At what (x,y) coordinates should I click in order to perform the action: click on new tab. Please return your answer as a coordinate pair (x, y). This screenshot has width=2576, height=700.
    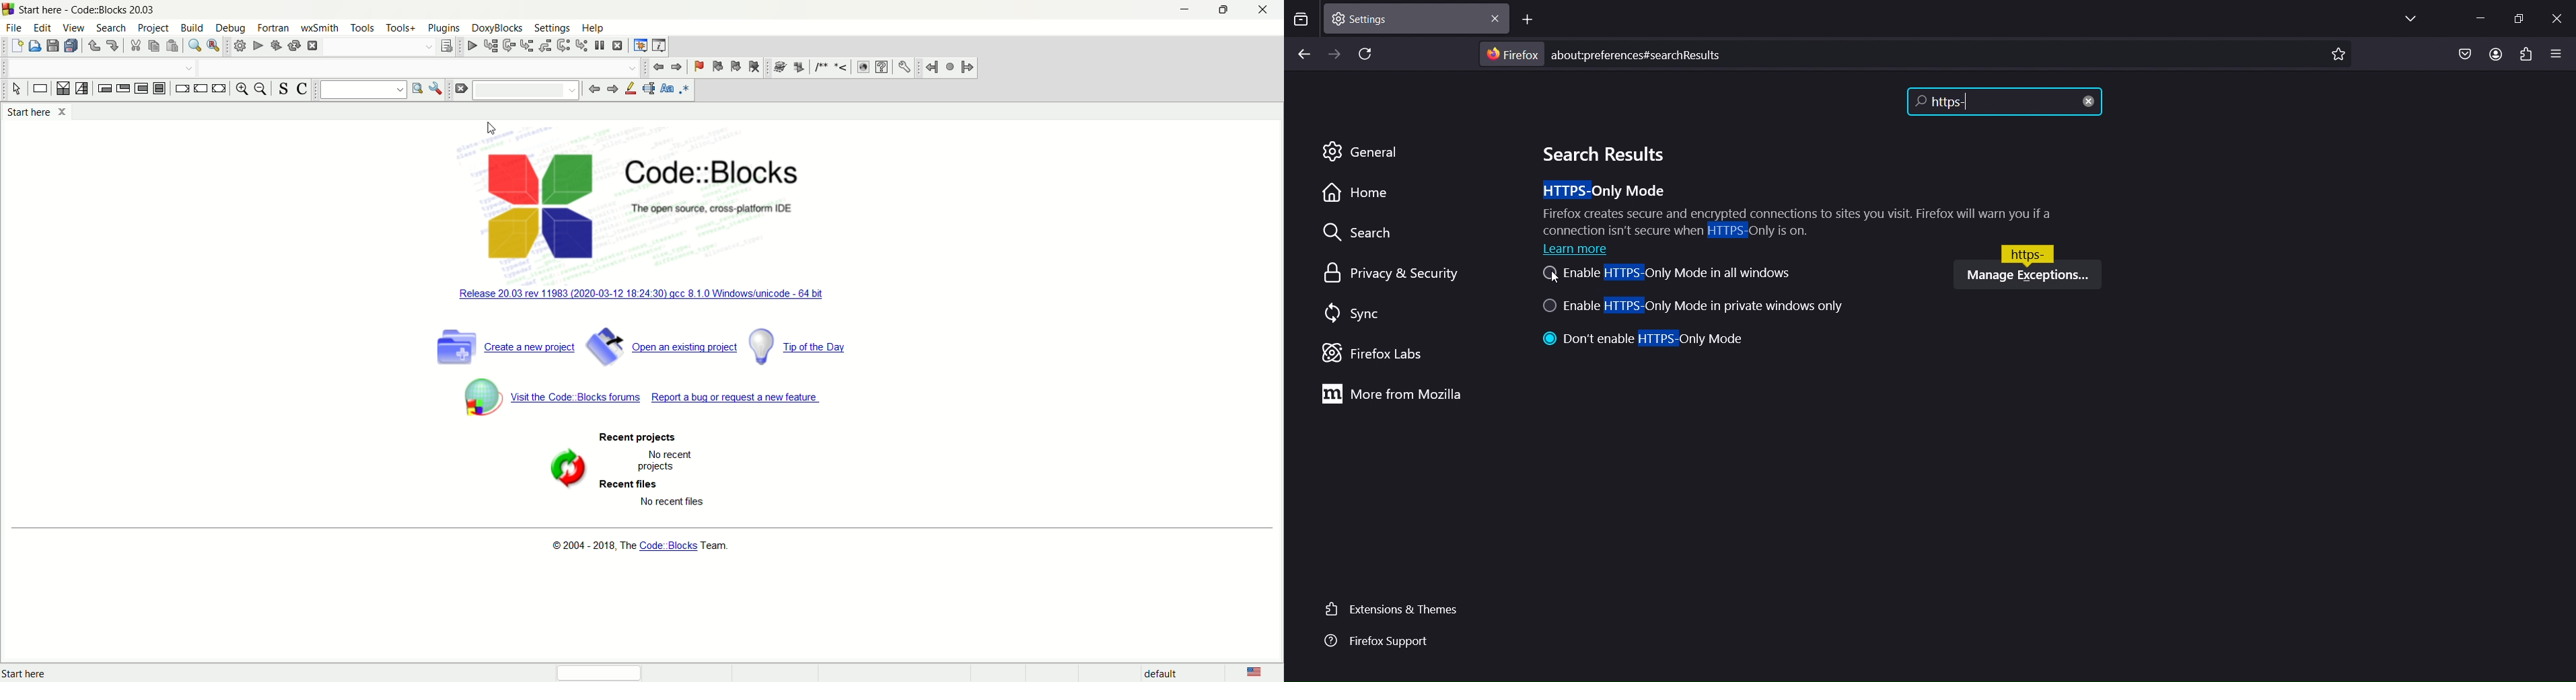
    Looking at the image, I should click on (1530, 20).